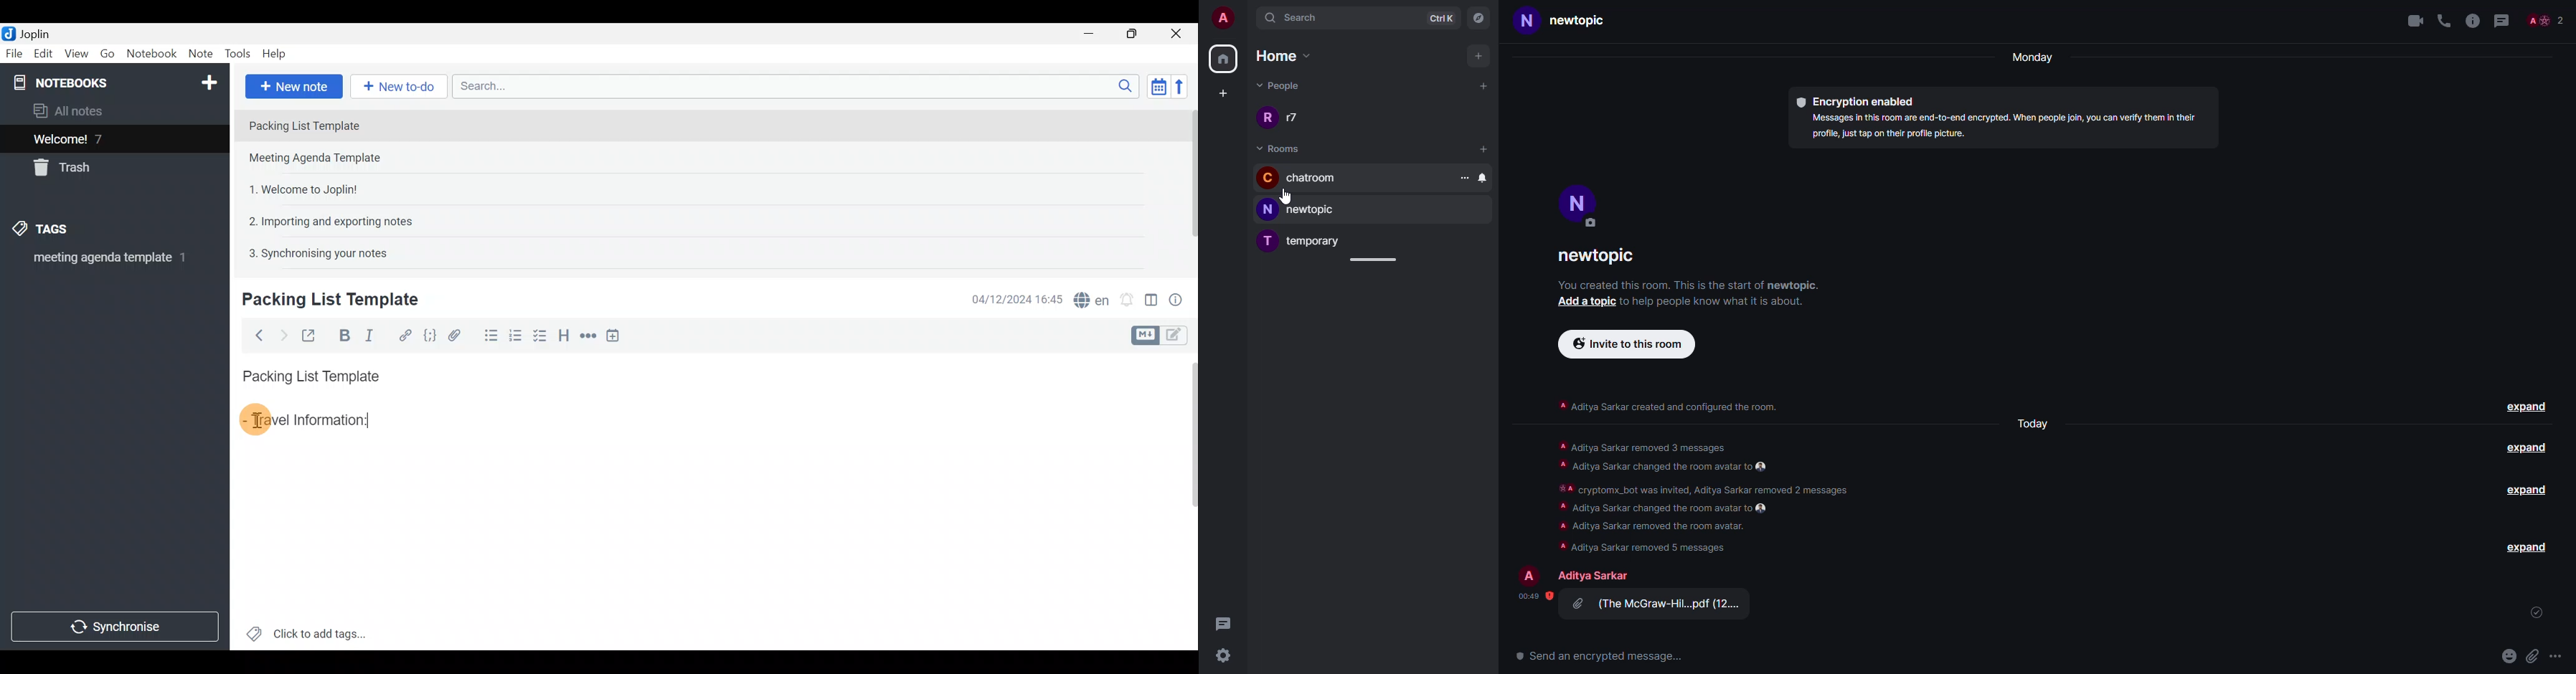  Describe the element at coordinates (96, 139) in the screenshot. I see `Welcome` at that location.